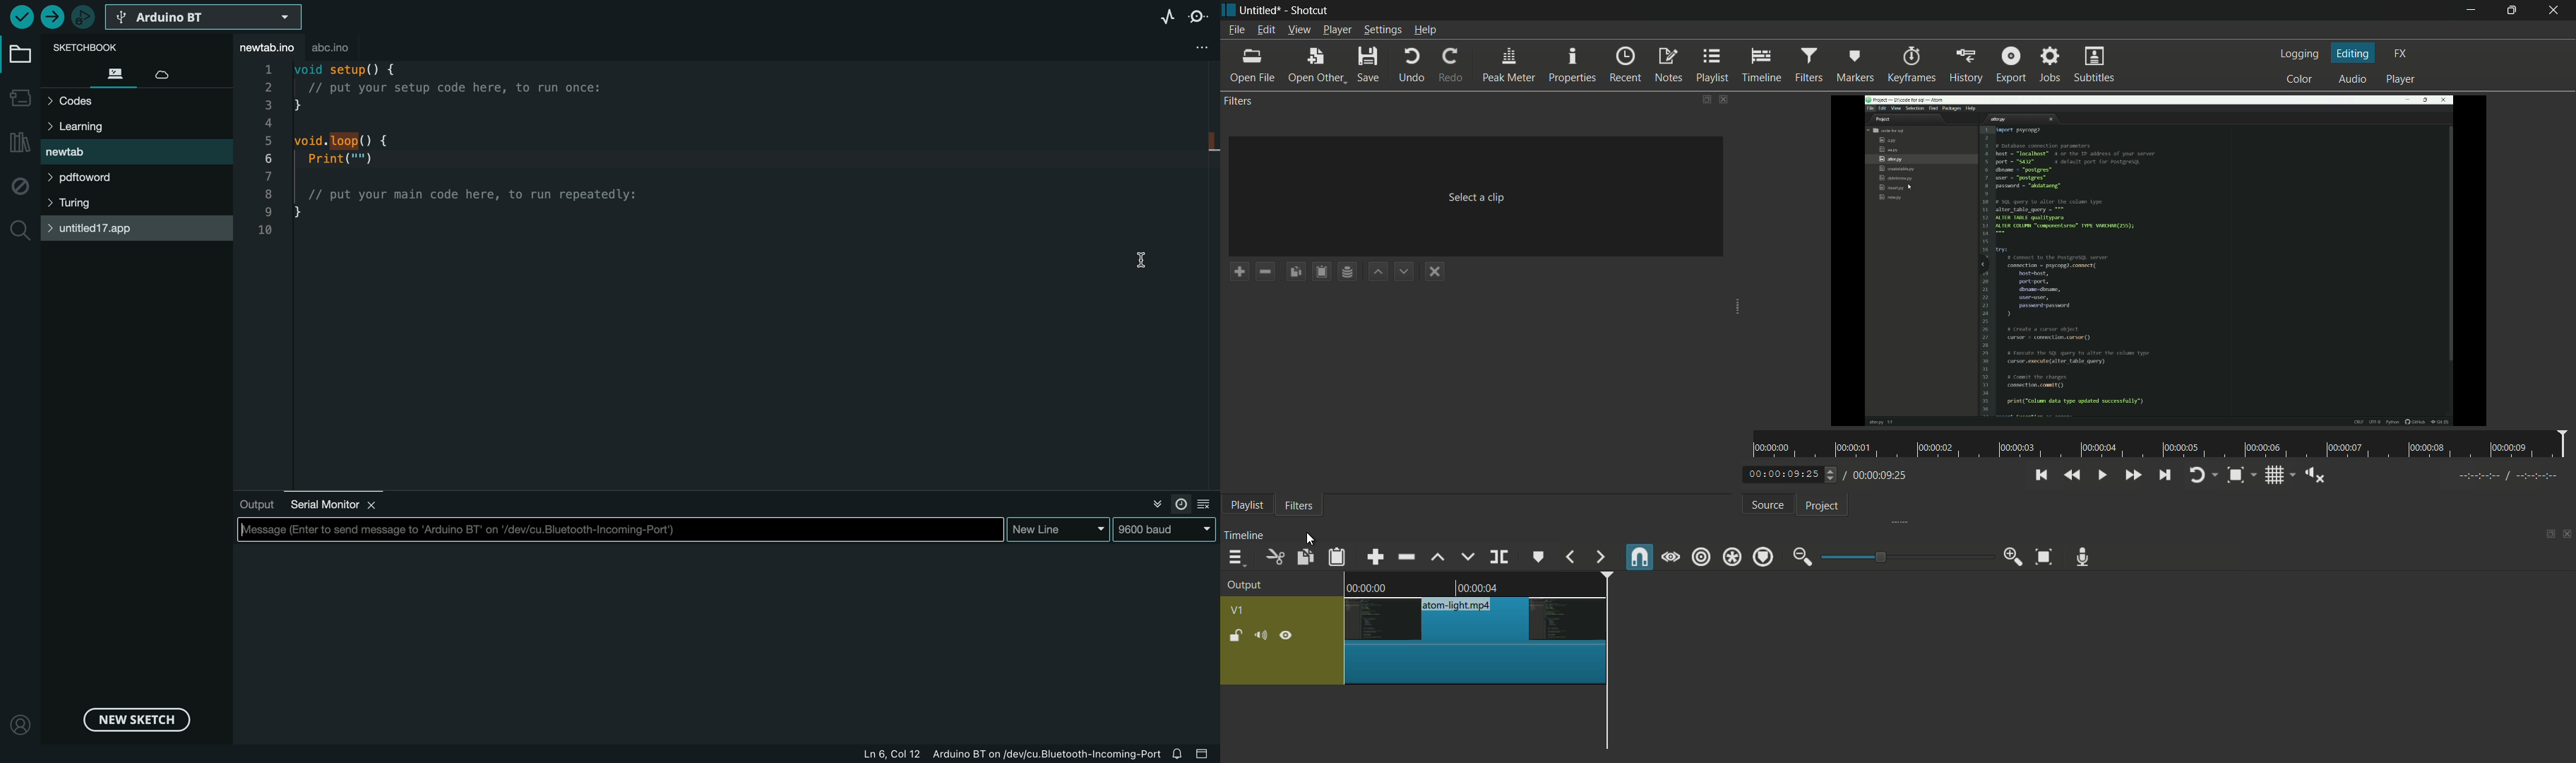 The height and width of the screenshot is (784, 2576). I want to click on mute, so click(1260, 634).